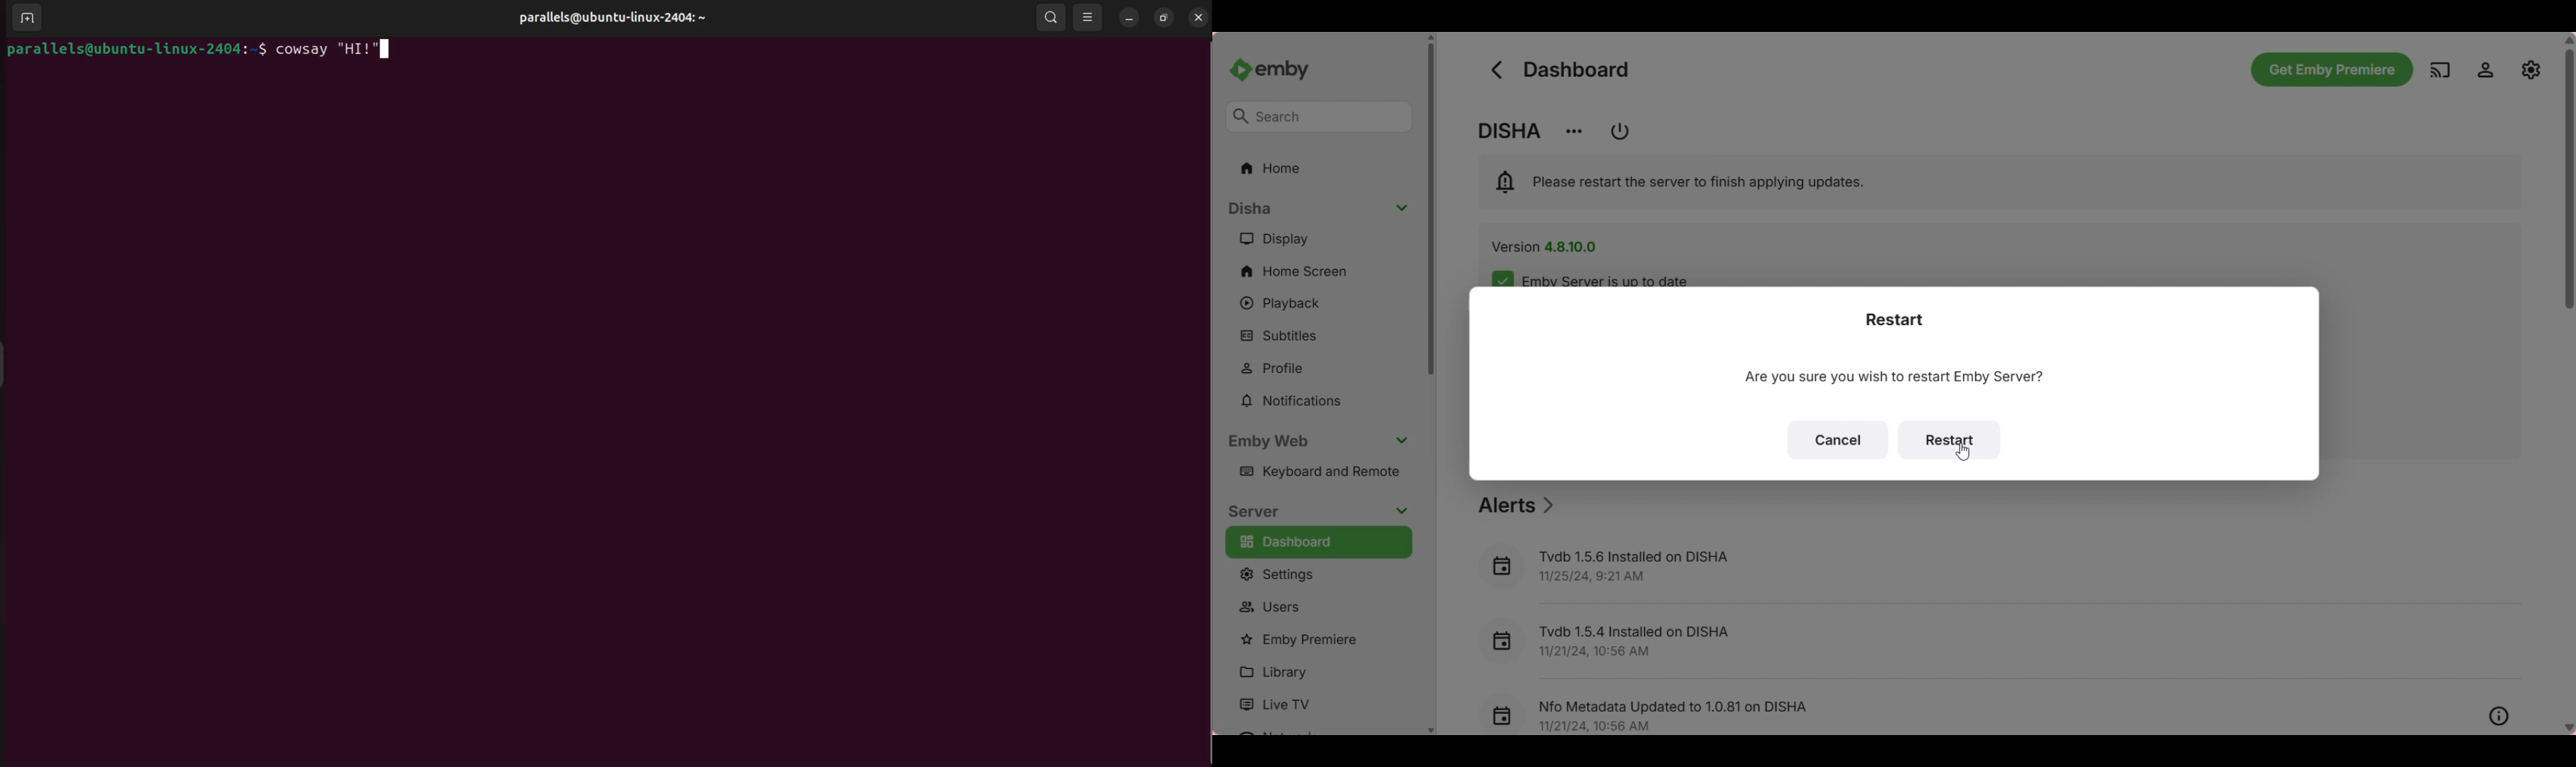 The width and height of the screenshot is (2576, 784). What do you see at coordinates (1316, 512) in the screenshot?
I see `Collapse server` at bounding box center [1316, 512].